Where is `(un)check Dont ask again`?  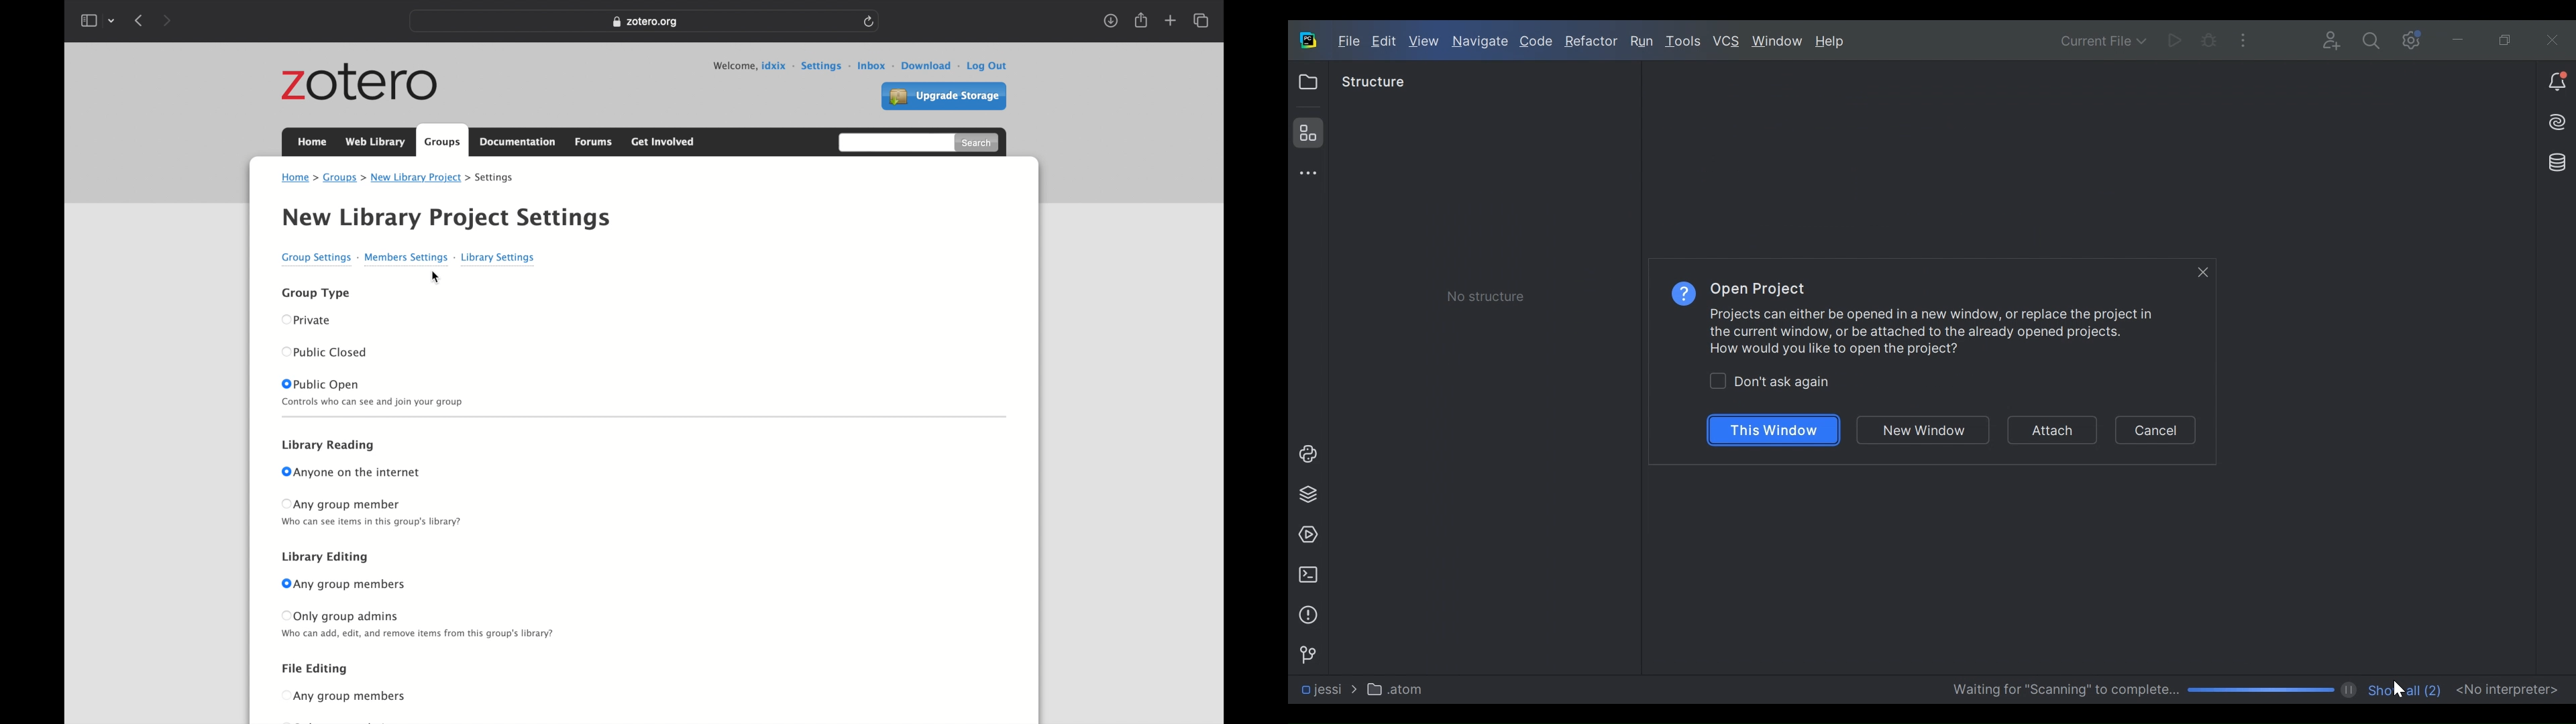 (un)check Dont ask again is located at coordinates (1770, 383).